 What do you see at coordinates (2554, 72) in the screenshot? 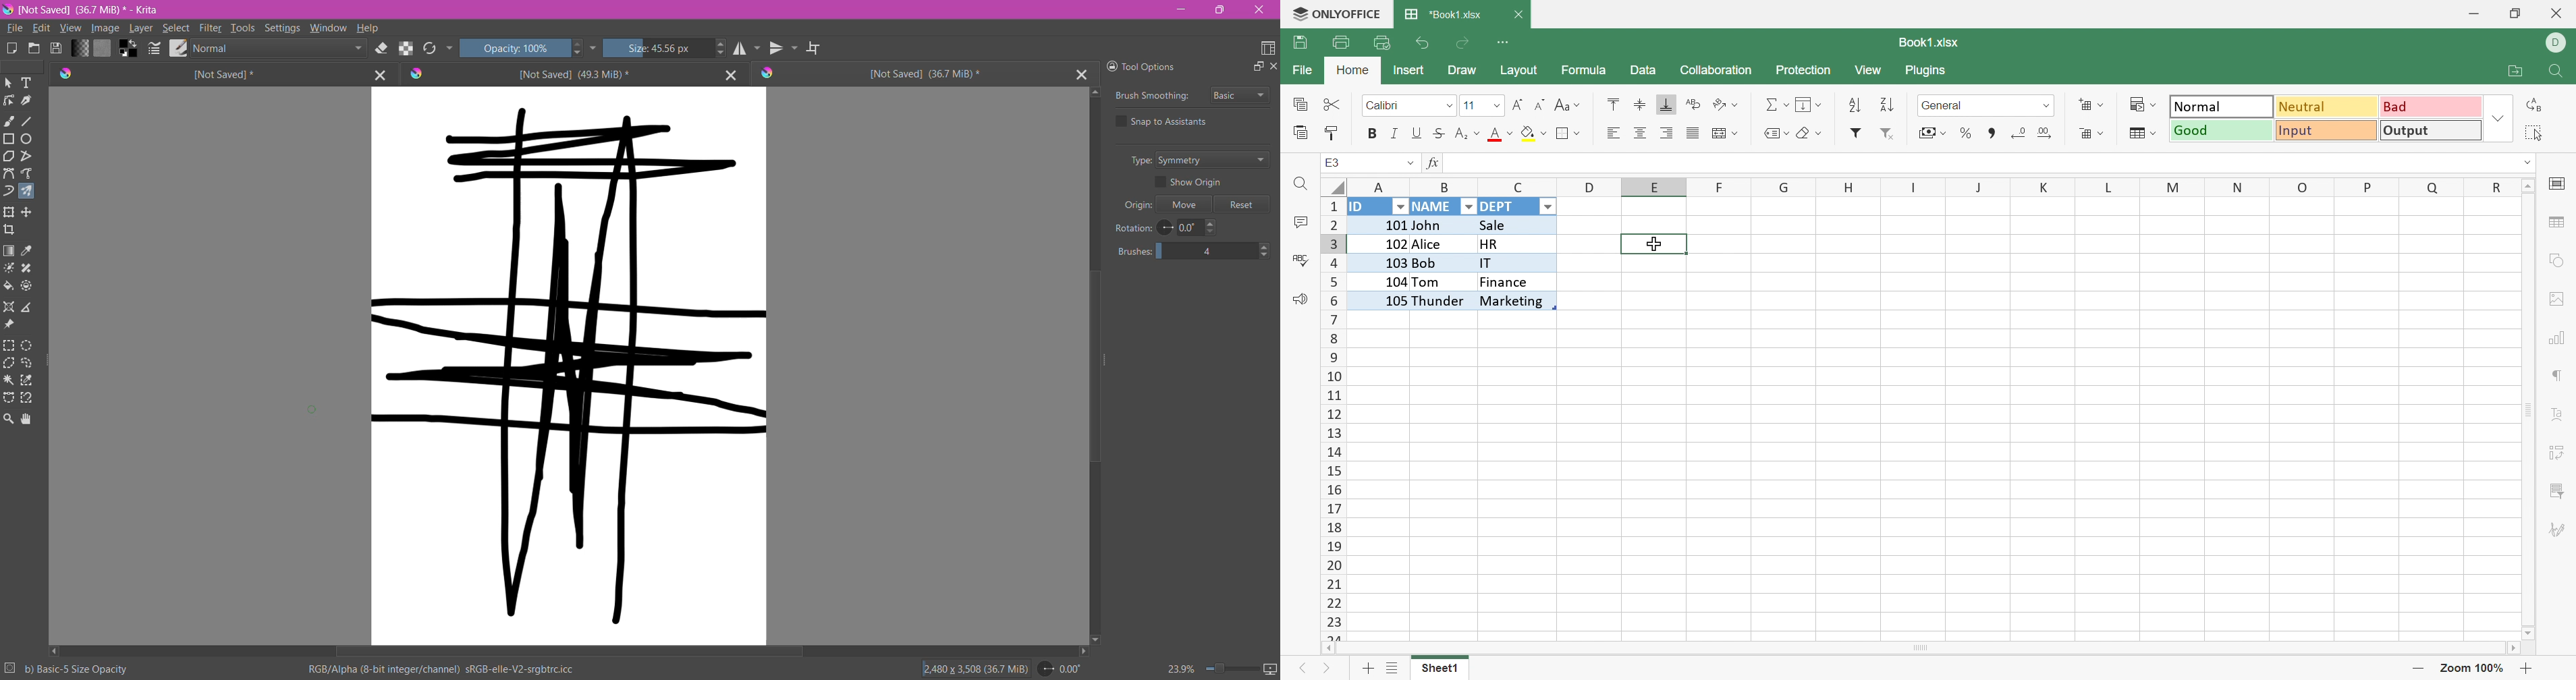
I see `Find` at bounding box center [2554, 72].